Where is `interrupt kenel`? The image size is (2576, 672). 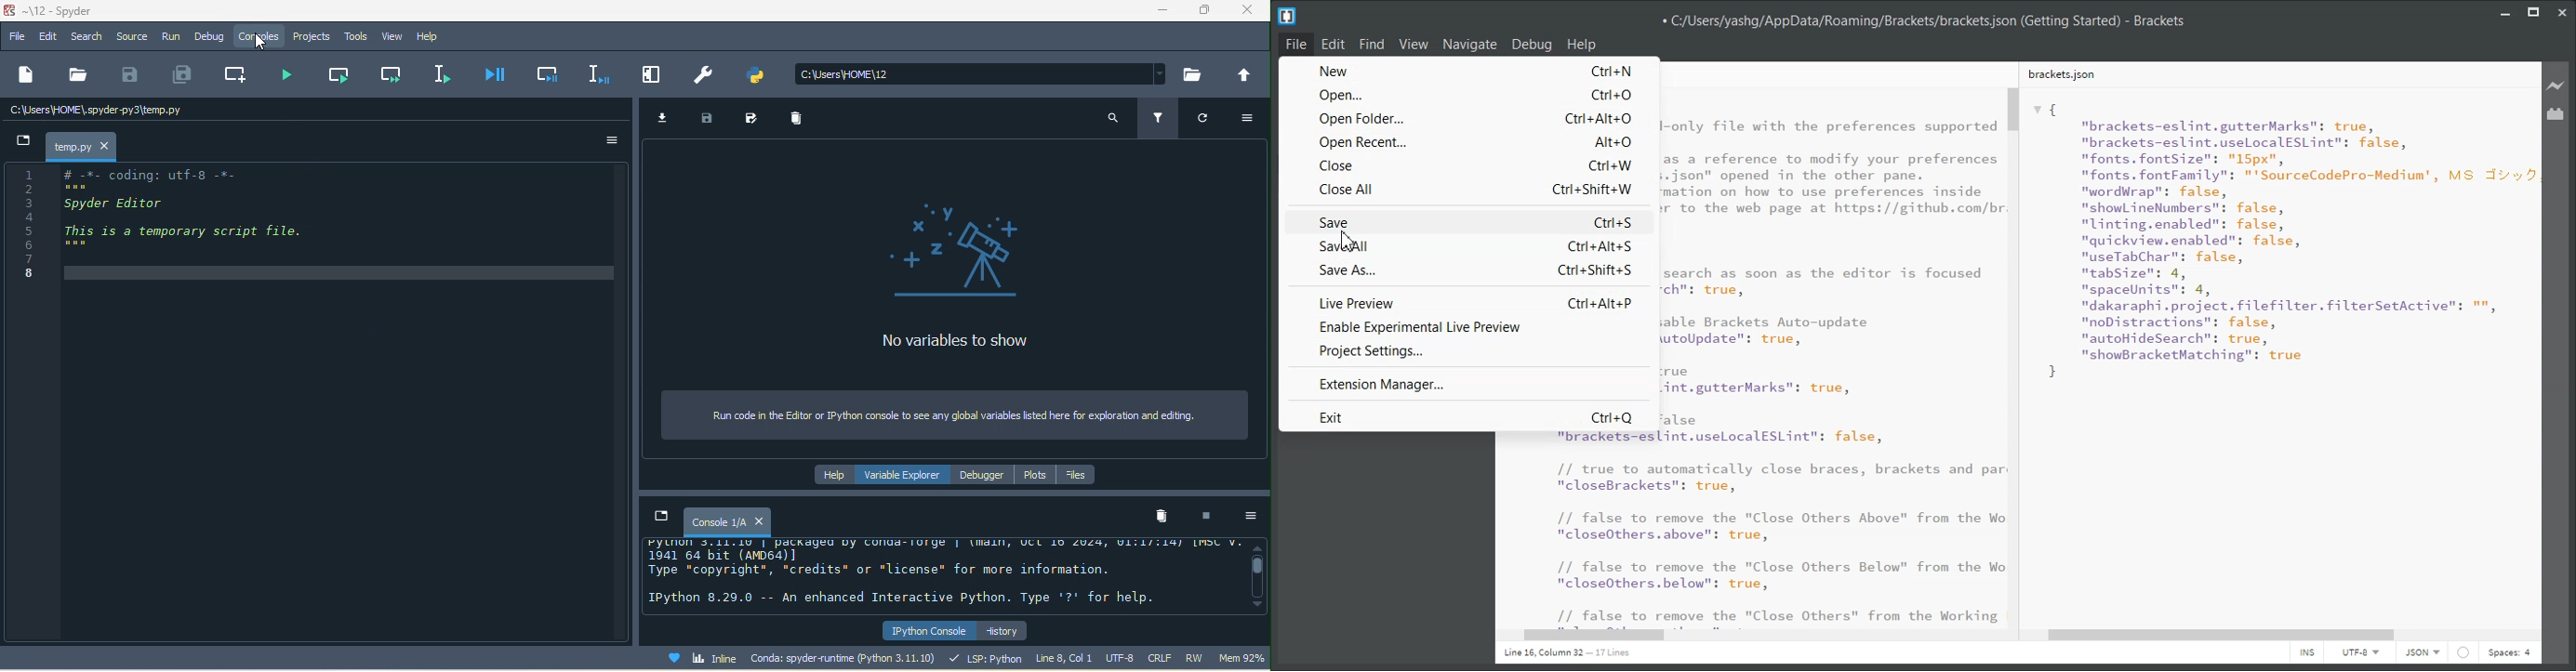
interrupt kenel is located at coordinates (1210, 518).